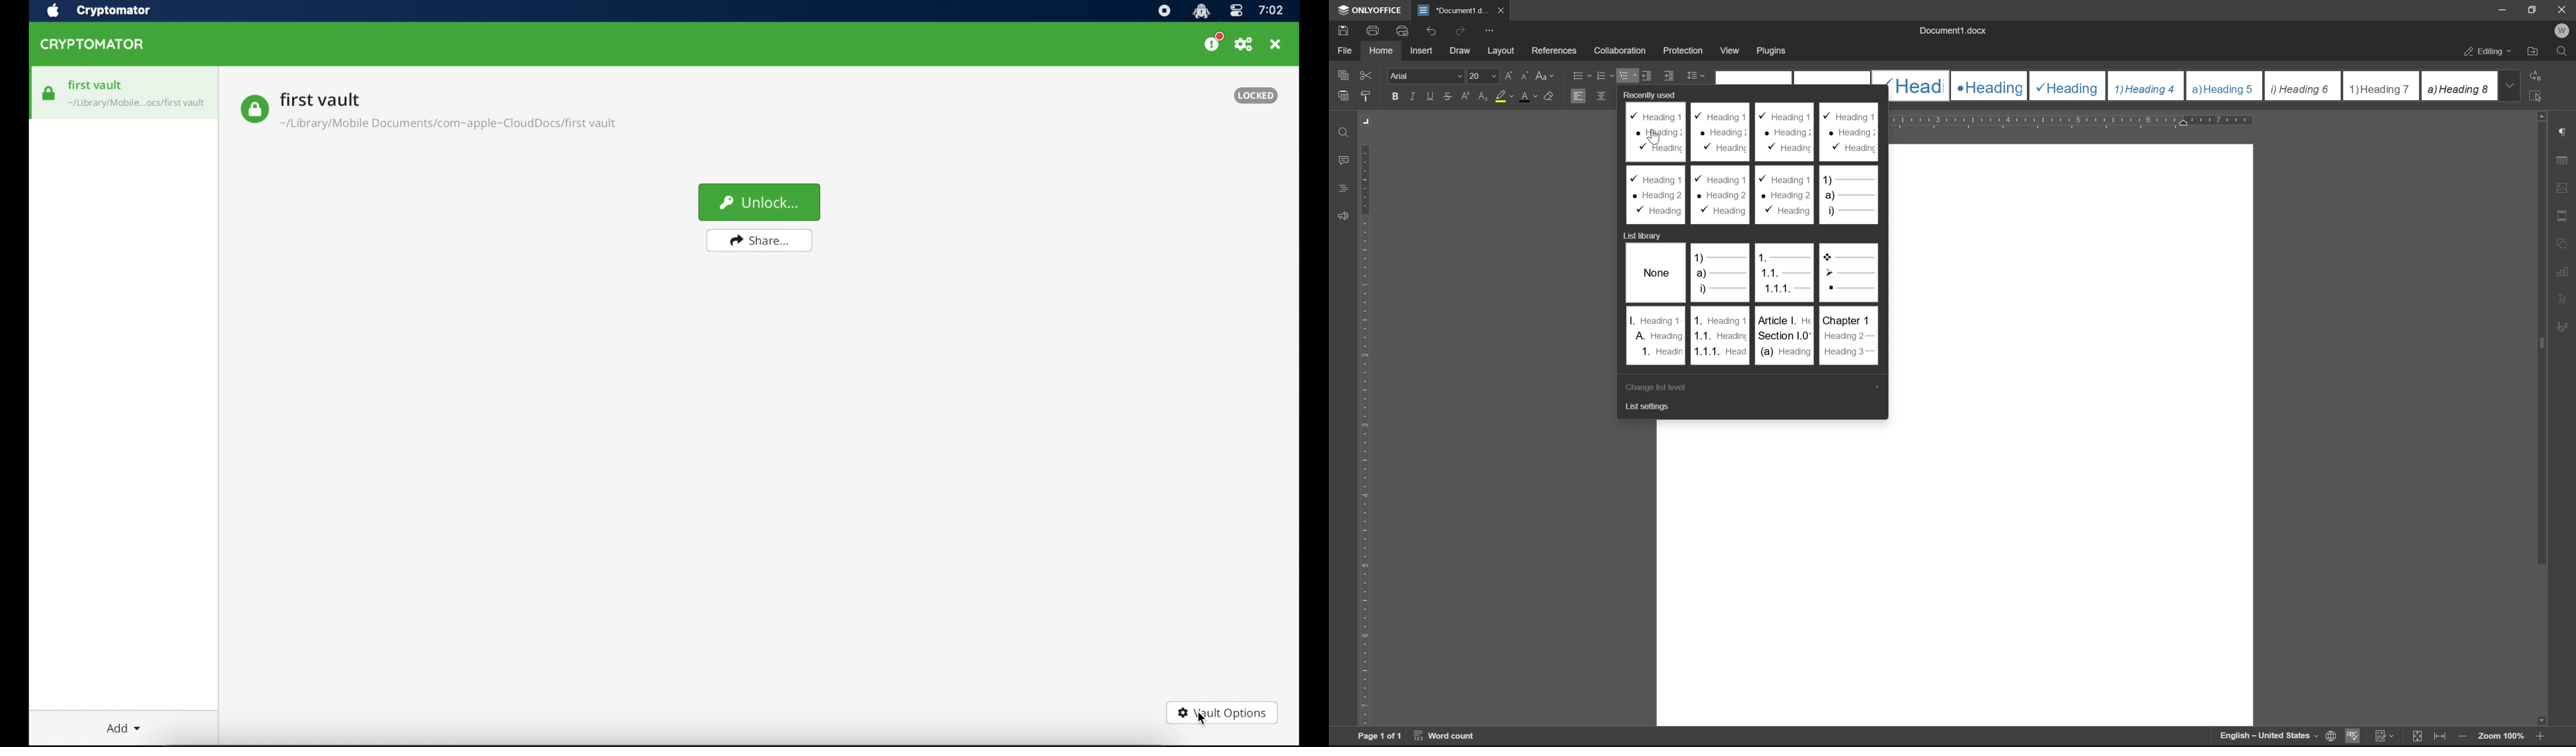  I want to click on layout, so click(1501, 51).